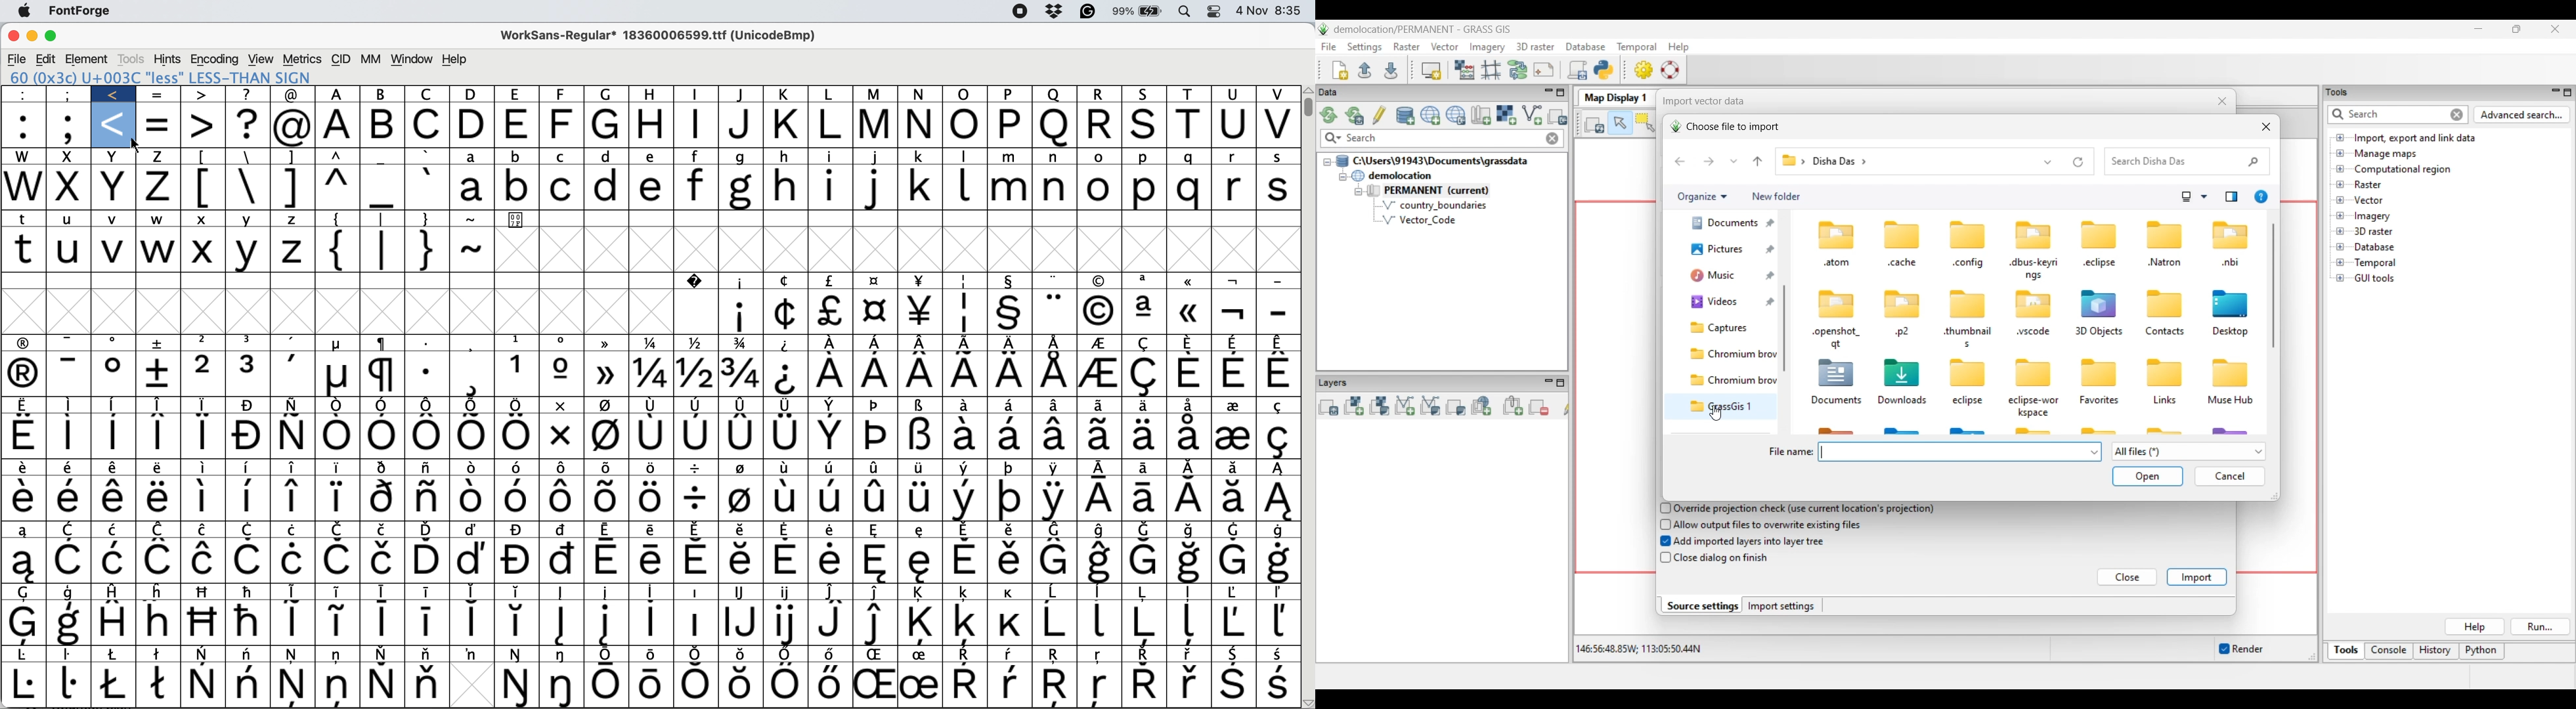  Describe the element at coordinates (248, 156) in the screenshot. I see `\` at that location.